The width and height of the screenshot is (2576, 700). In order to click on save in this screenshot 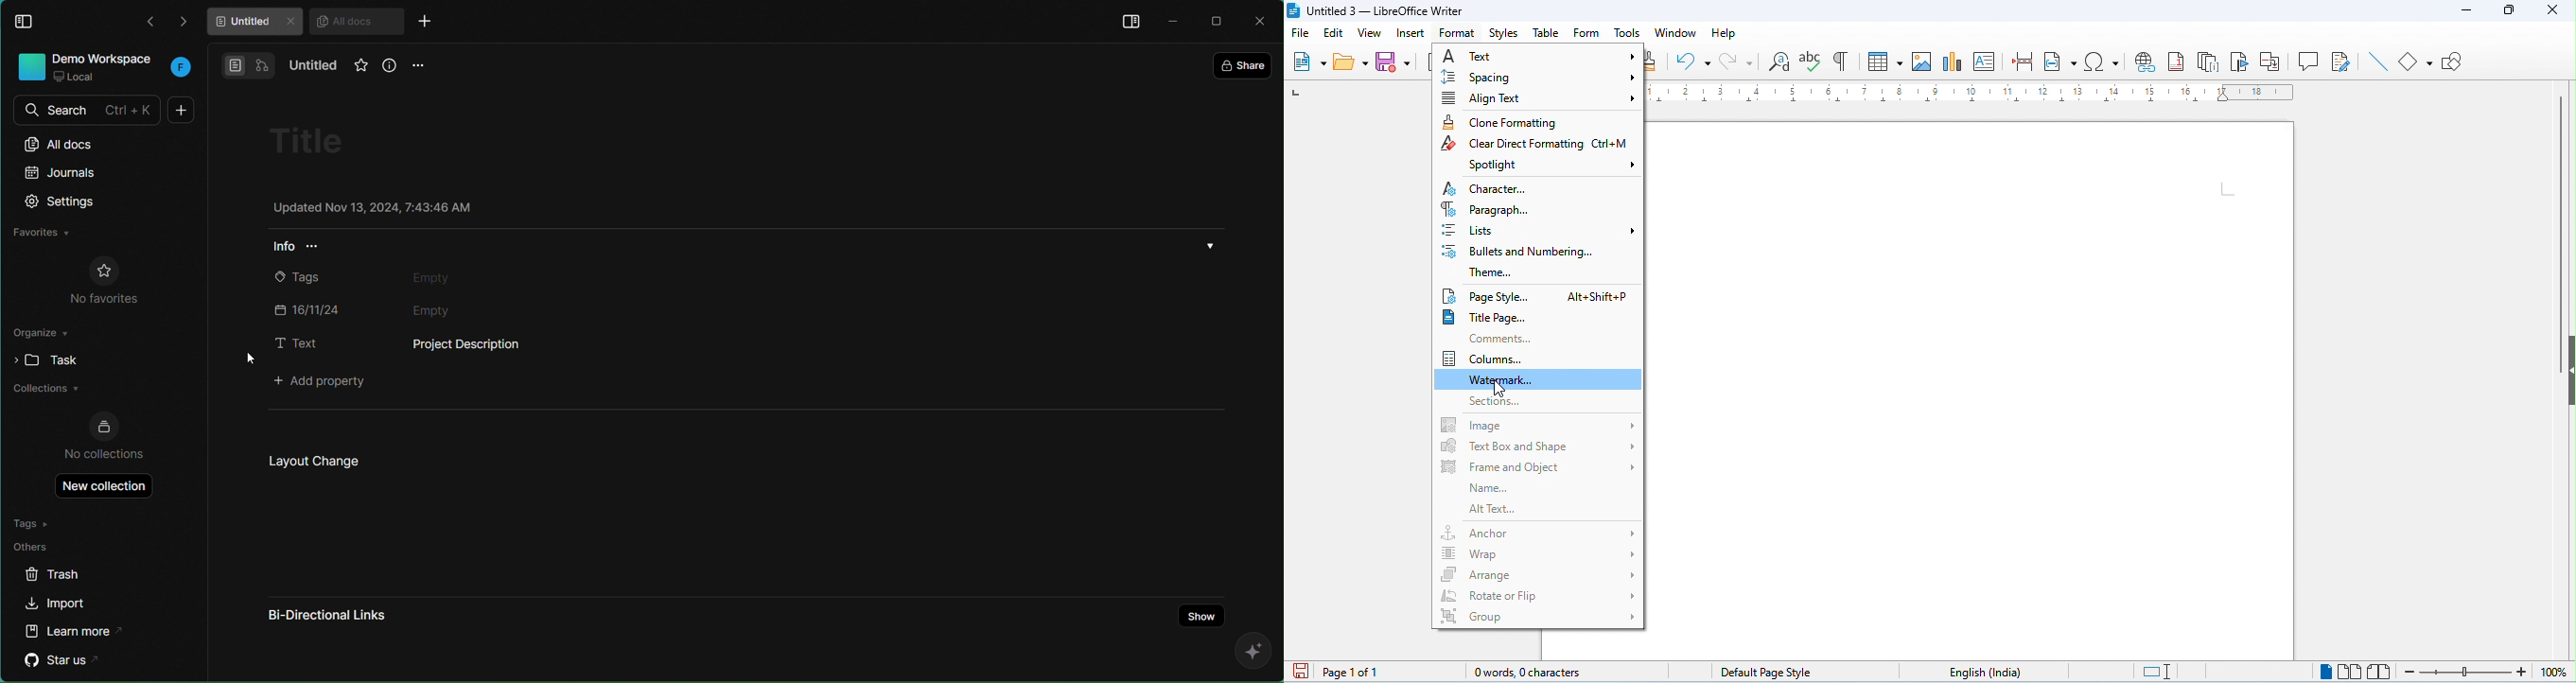, I will do `click(1393, 61)`.